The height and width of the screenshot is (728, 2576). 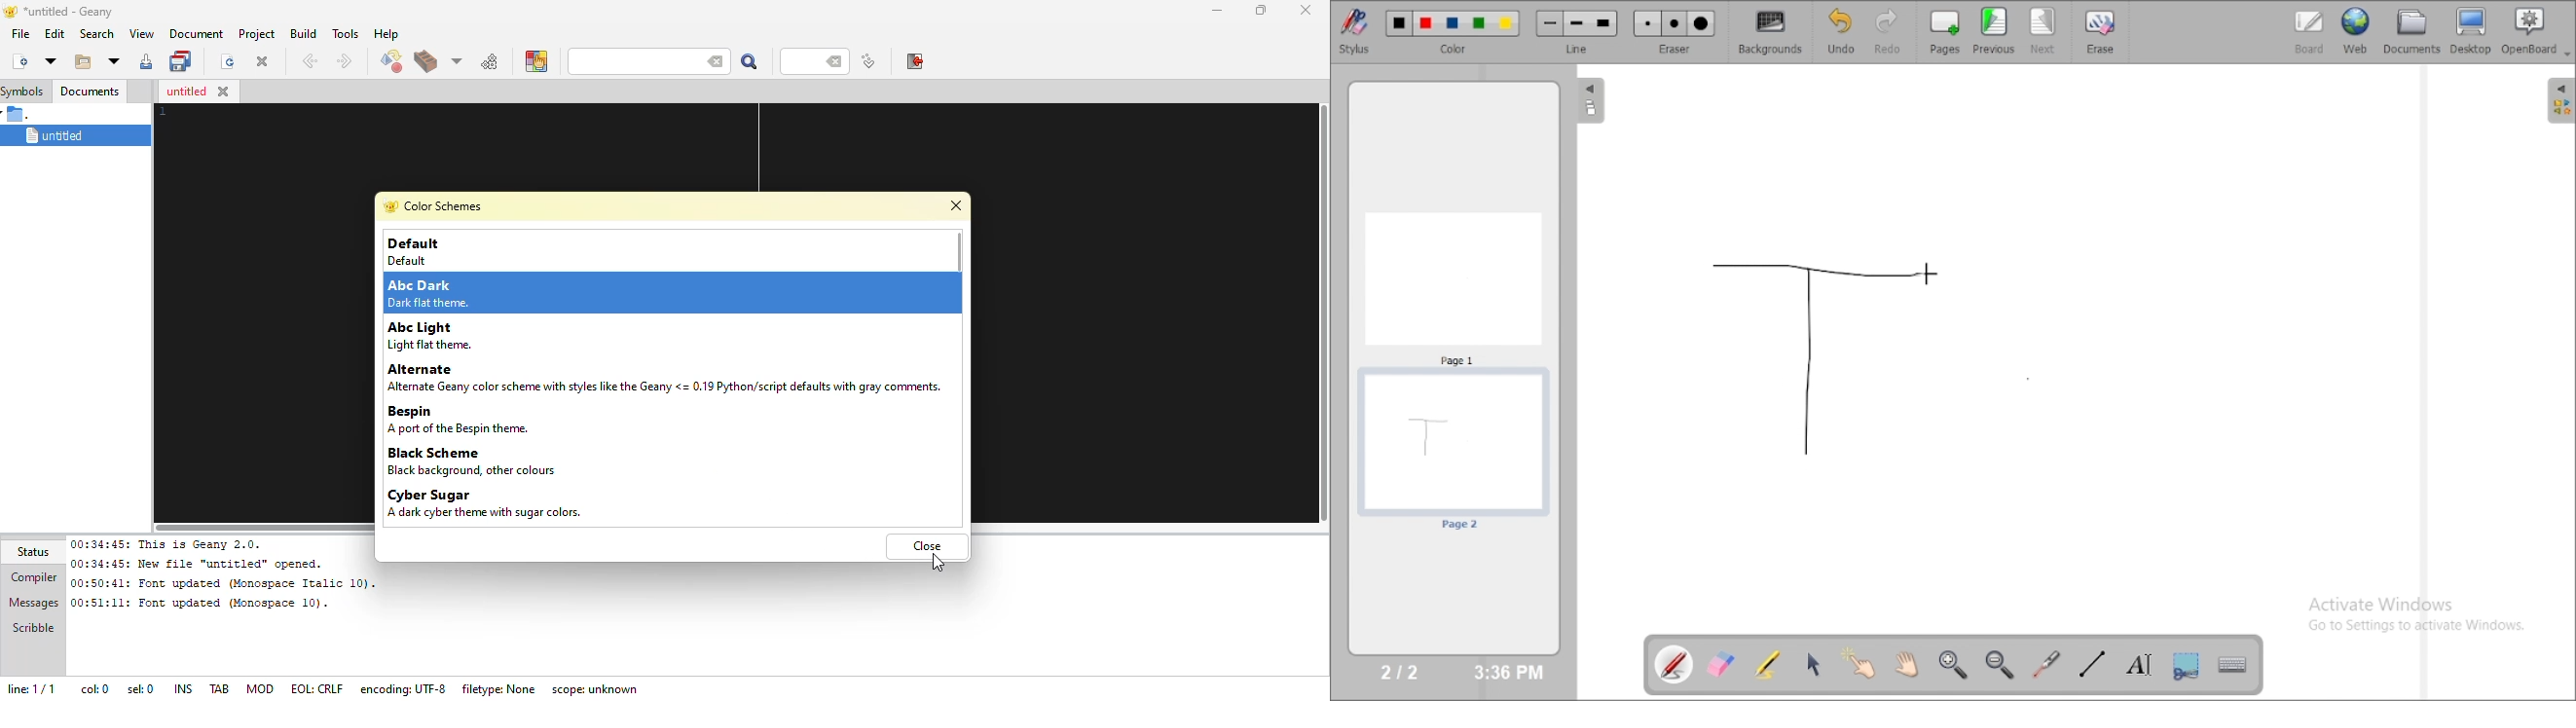 I want to click on build, so click(x=303, y=33).